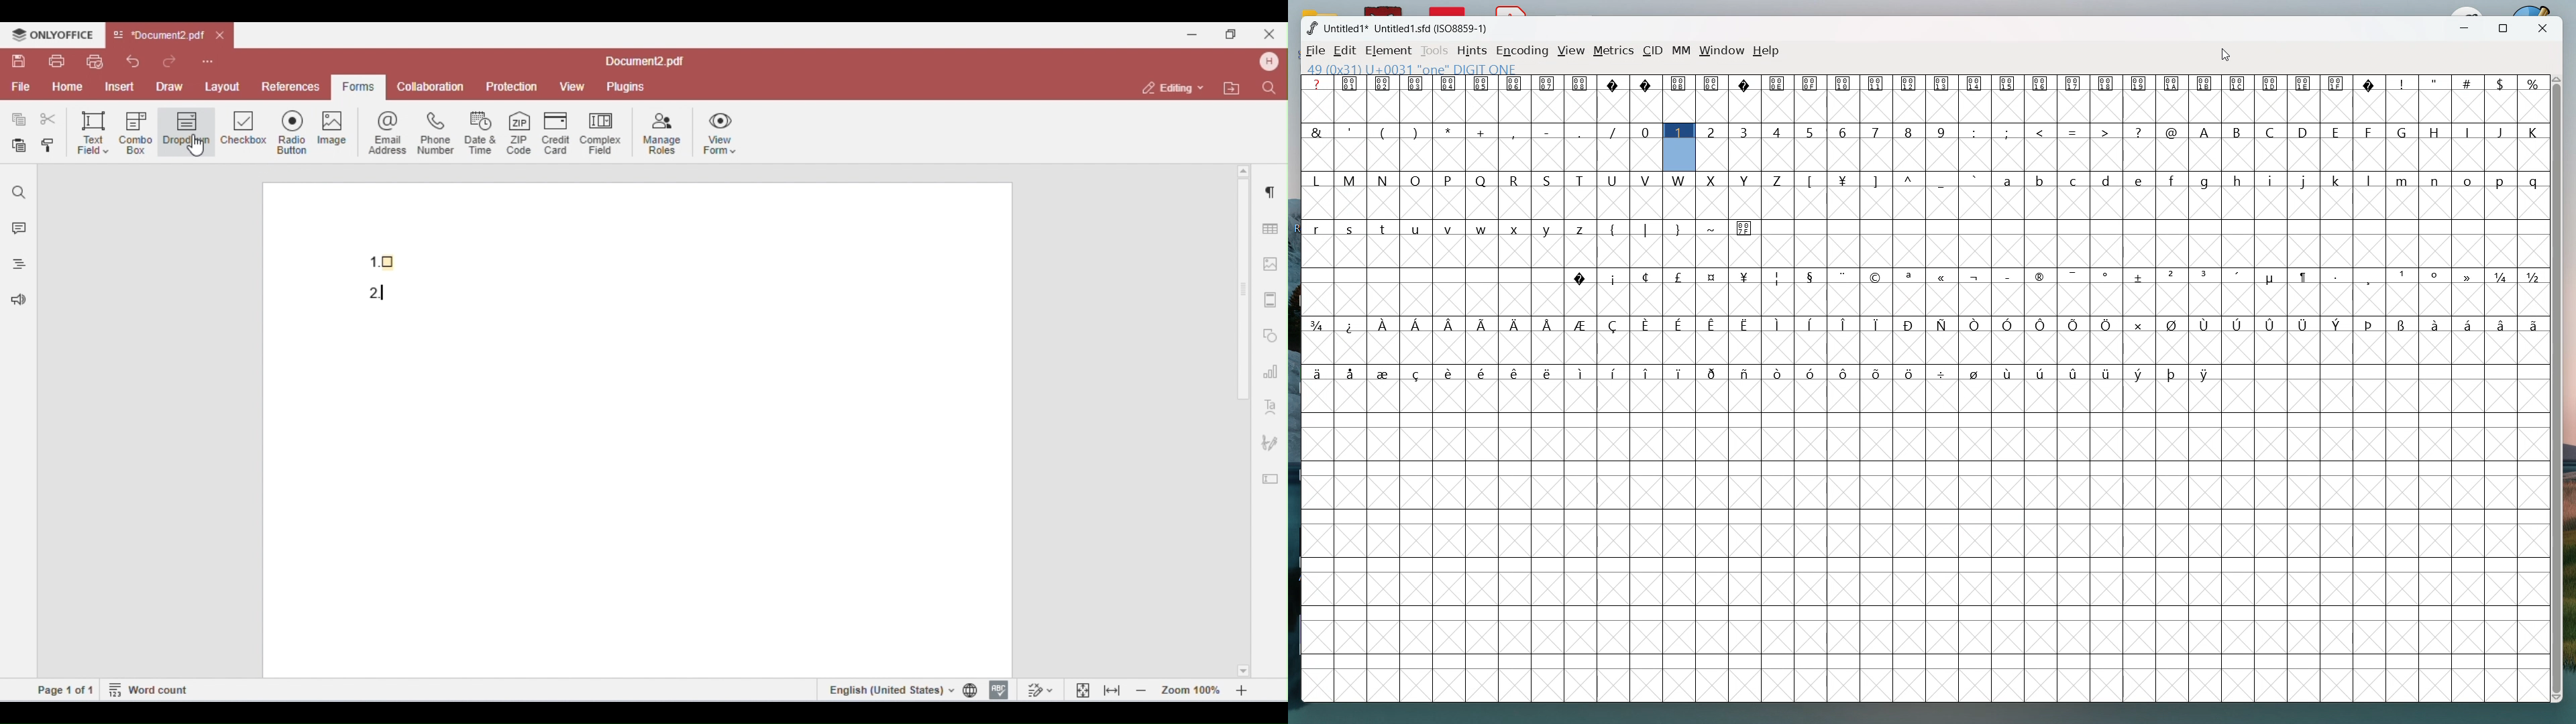 The image size is (2576, 728). I want to click on symbol, so click(1646, 277).